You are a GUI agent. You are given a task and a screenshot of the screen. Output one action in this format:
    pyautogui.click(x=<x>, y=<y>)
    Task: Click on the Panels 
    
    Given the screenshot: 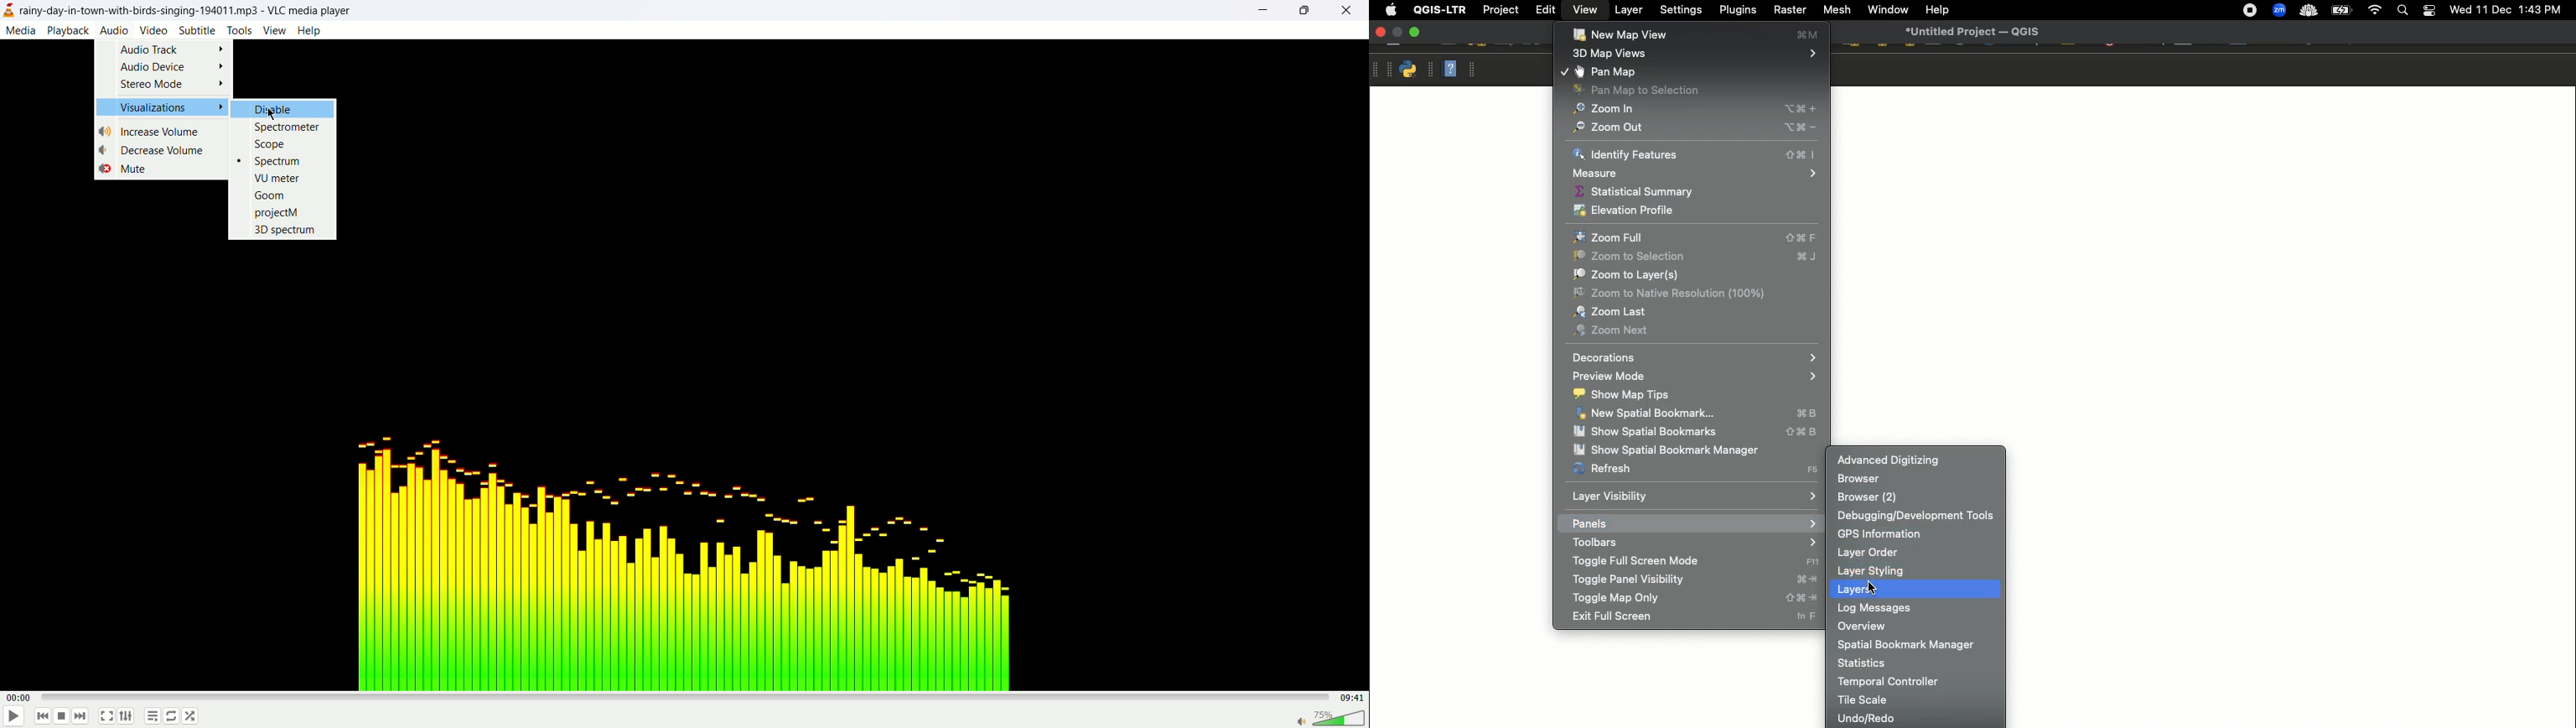 What is the action you would take?
    pyautogui.click(x=1694, y=523)
    